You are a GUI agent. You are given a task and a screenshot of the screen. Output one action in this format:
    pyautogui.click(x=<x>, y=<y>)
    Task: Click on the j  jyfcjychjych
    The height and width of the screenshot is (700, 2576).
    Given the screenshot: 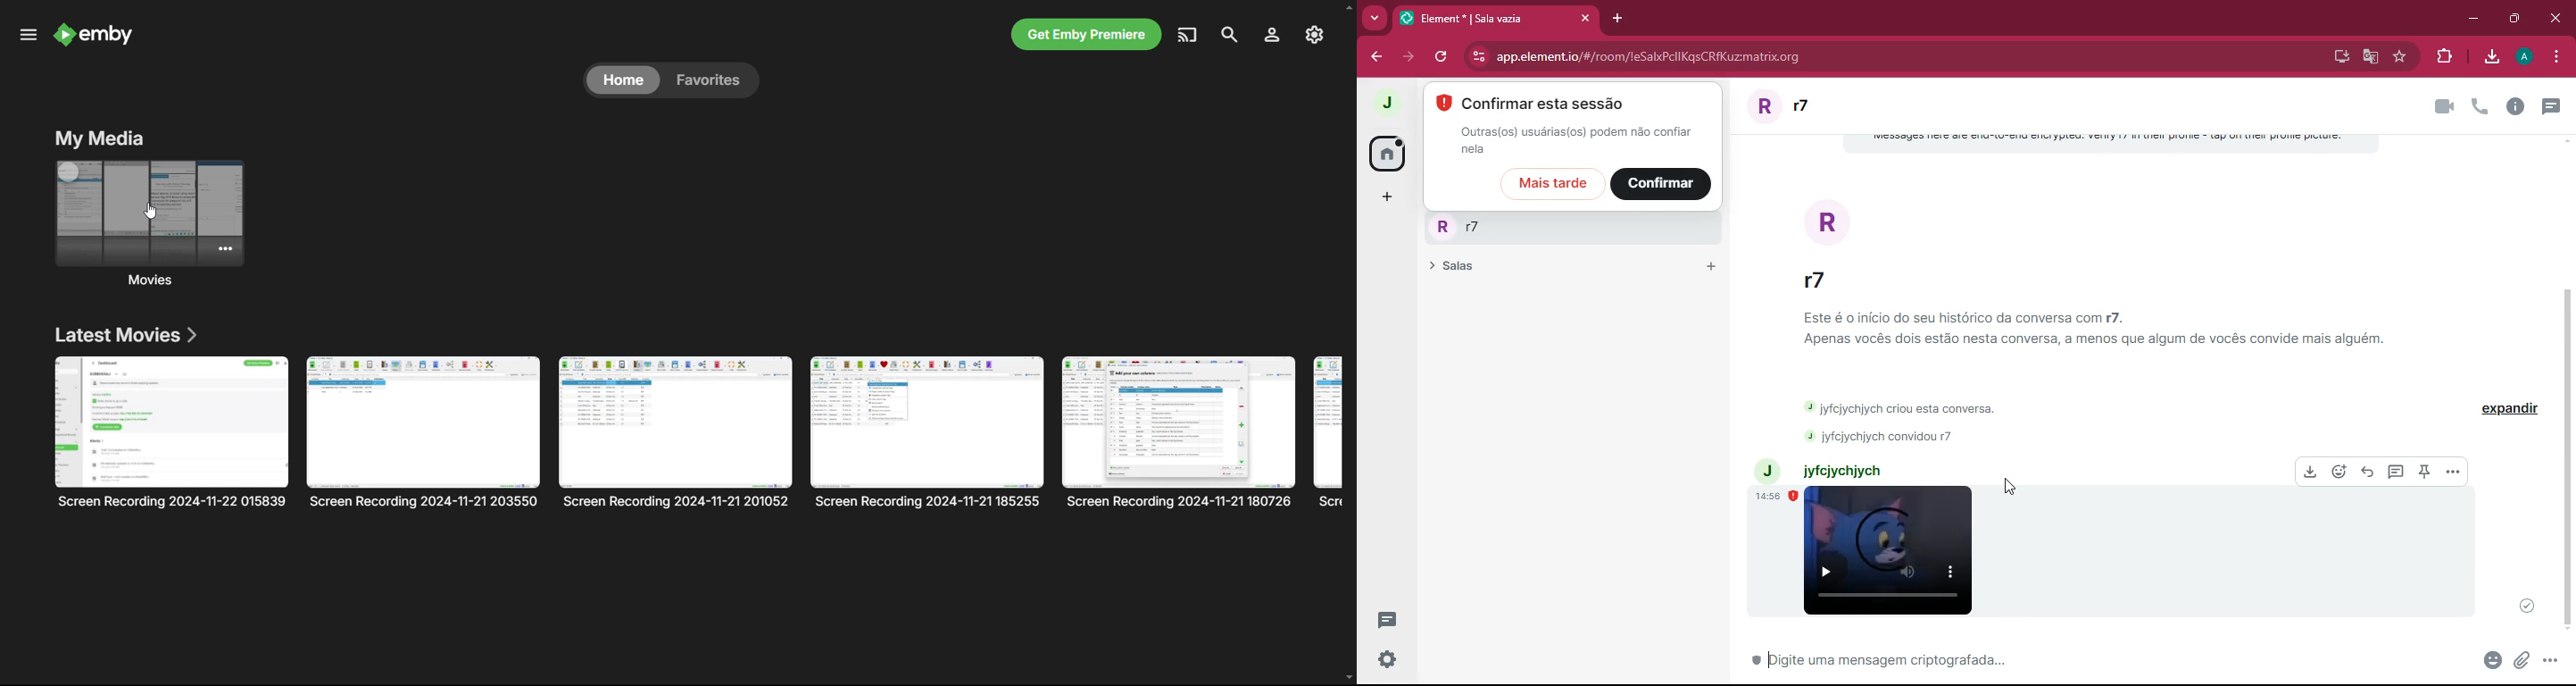 What is the action you would take?
    pyautogui.click(x=1758, y=470)
    